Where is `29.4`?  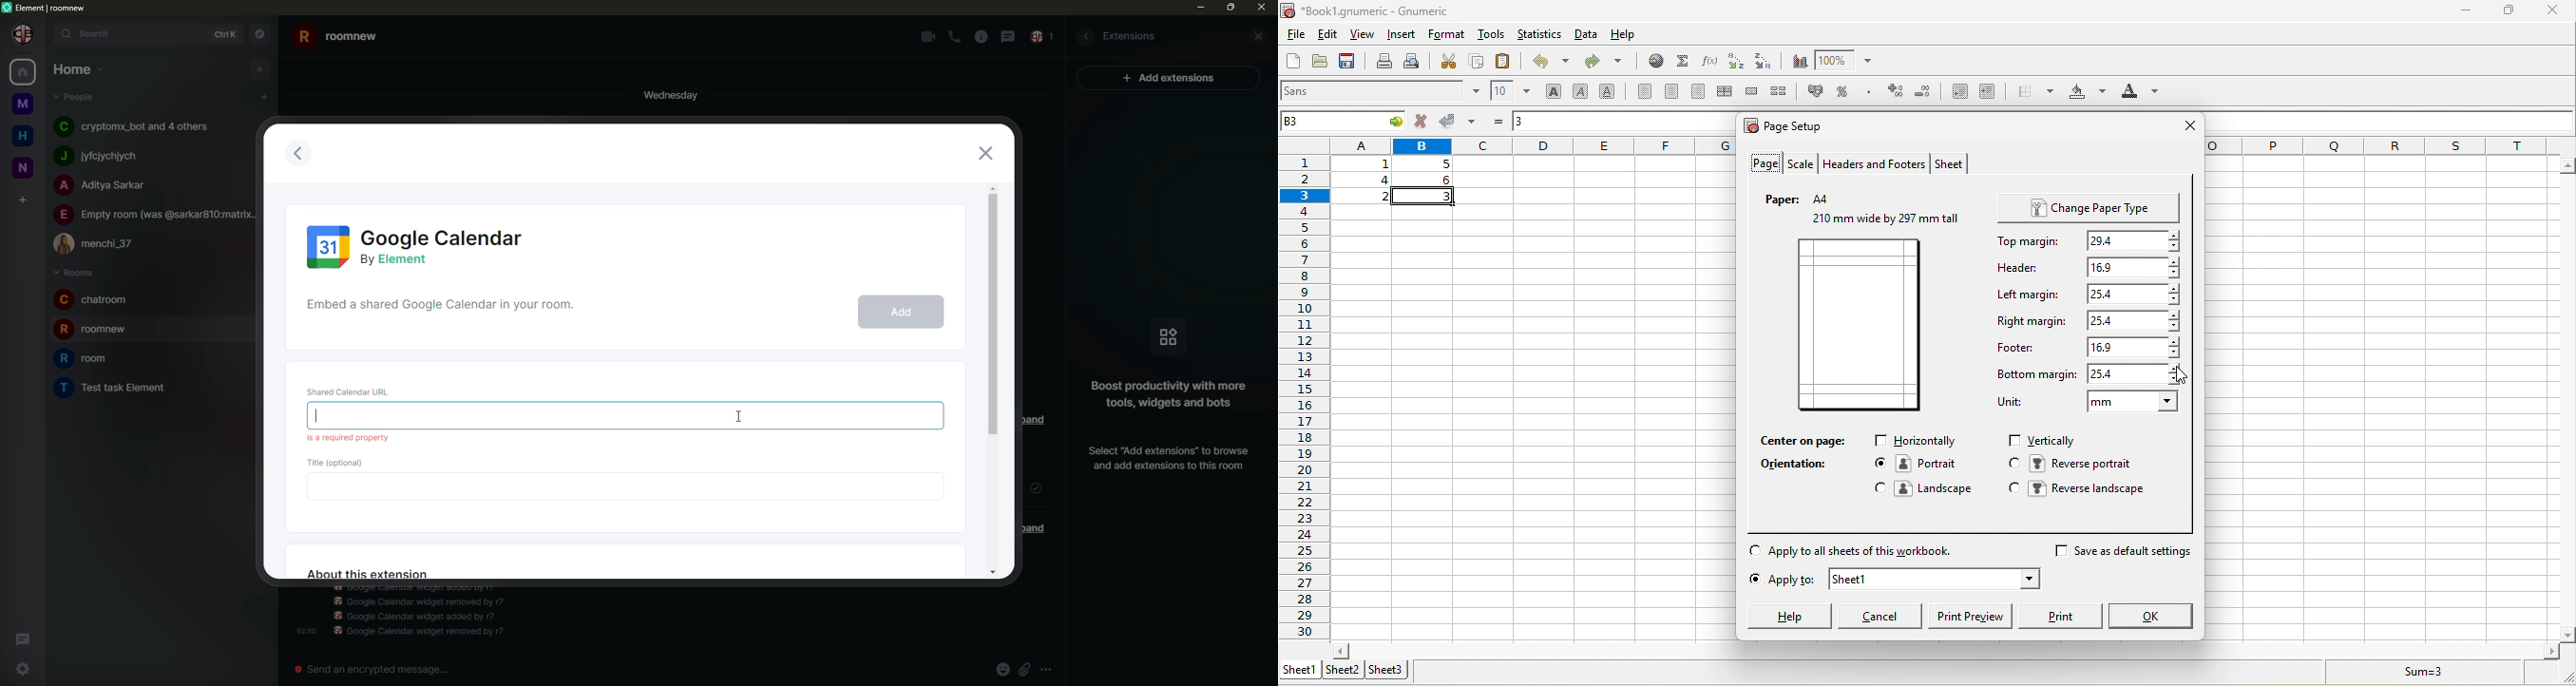 29.4 is located at coordinates (2137, 241).